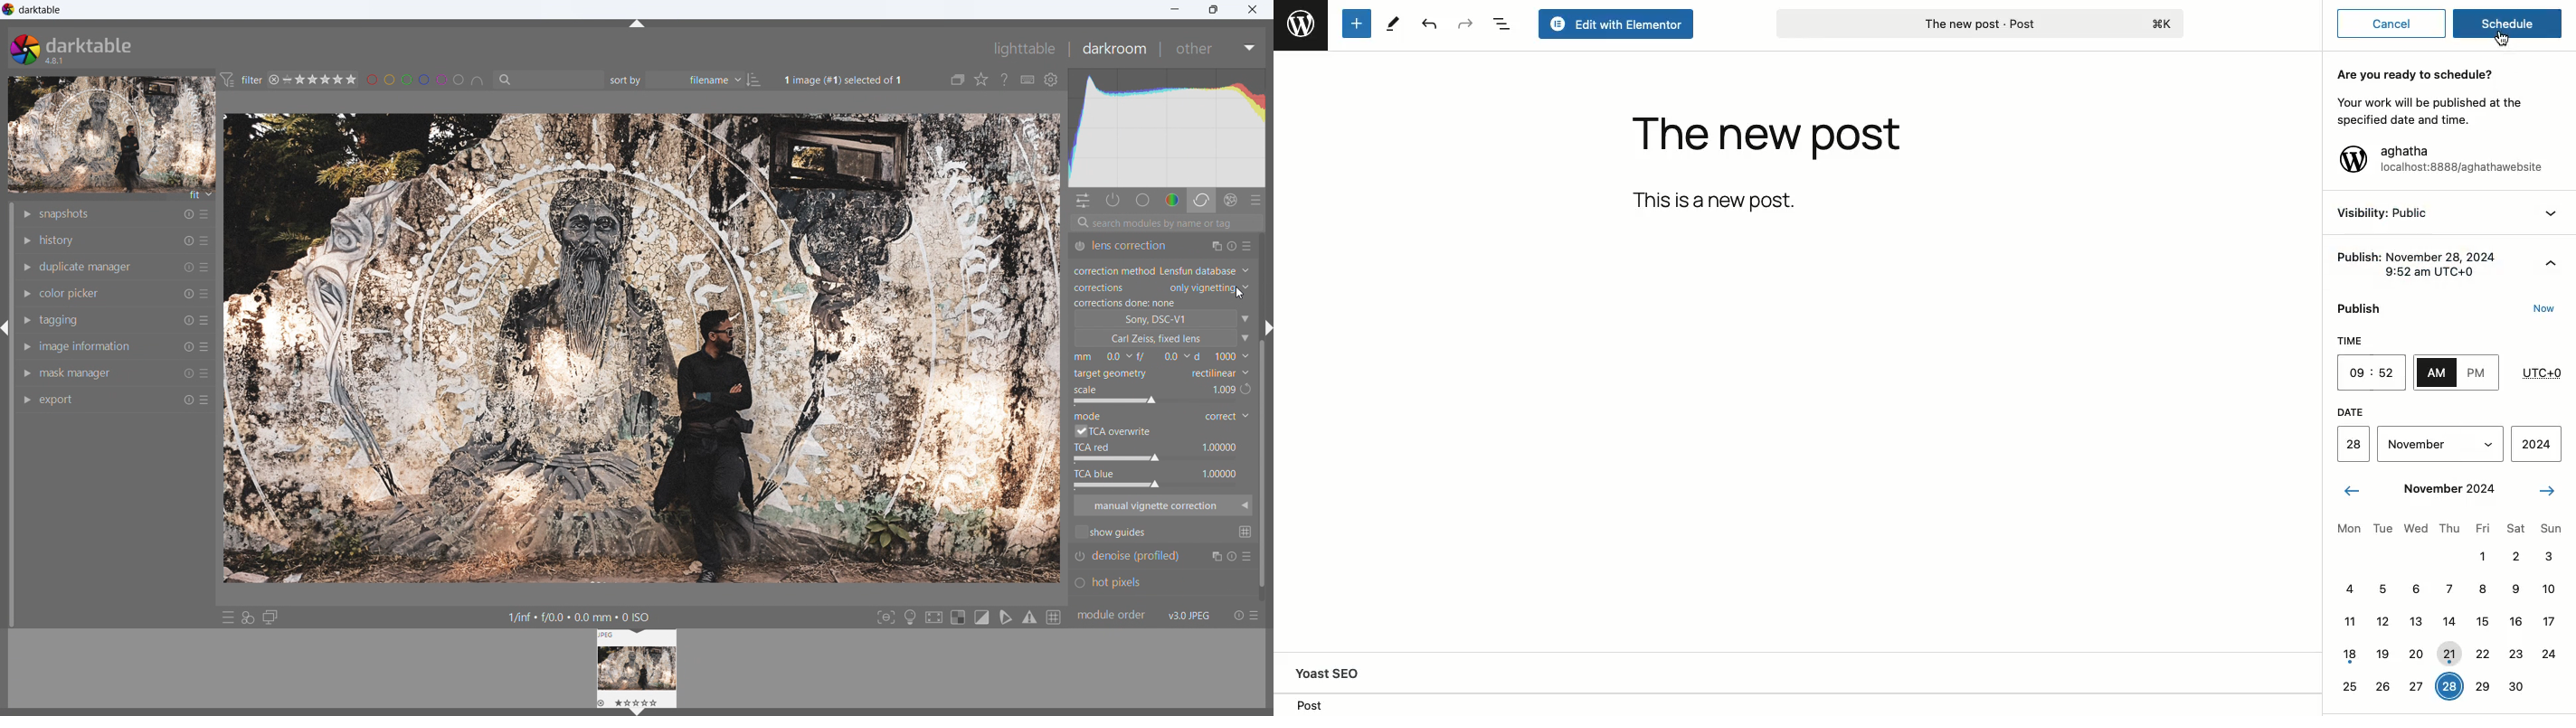  What do you see at coordinates (206, 239) in the screenshot?
I see `more options` at bounding box center [206, 239].